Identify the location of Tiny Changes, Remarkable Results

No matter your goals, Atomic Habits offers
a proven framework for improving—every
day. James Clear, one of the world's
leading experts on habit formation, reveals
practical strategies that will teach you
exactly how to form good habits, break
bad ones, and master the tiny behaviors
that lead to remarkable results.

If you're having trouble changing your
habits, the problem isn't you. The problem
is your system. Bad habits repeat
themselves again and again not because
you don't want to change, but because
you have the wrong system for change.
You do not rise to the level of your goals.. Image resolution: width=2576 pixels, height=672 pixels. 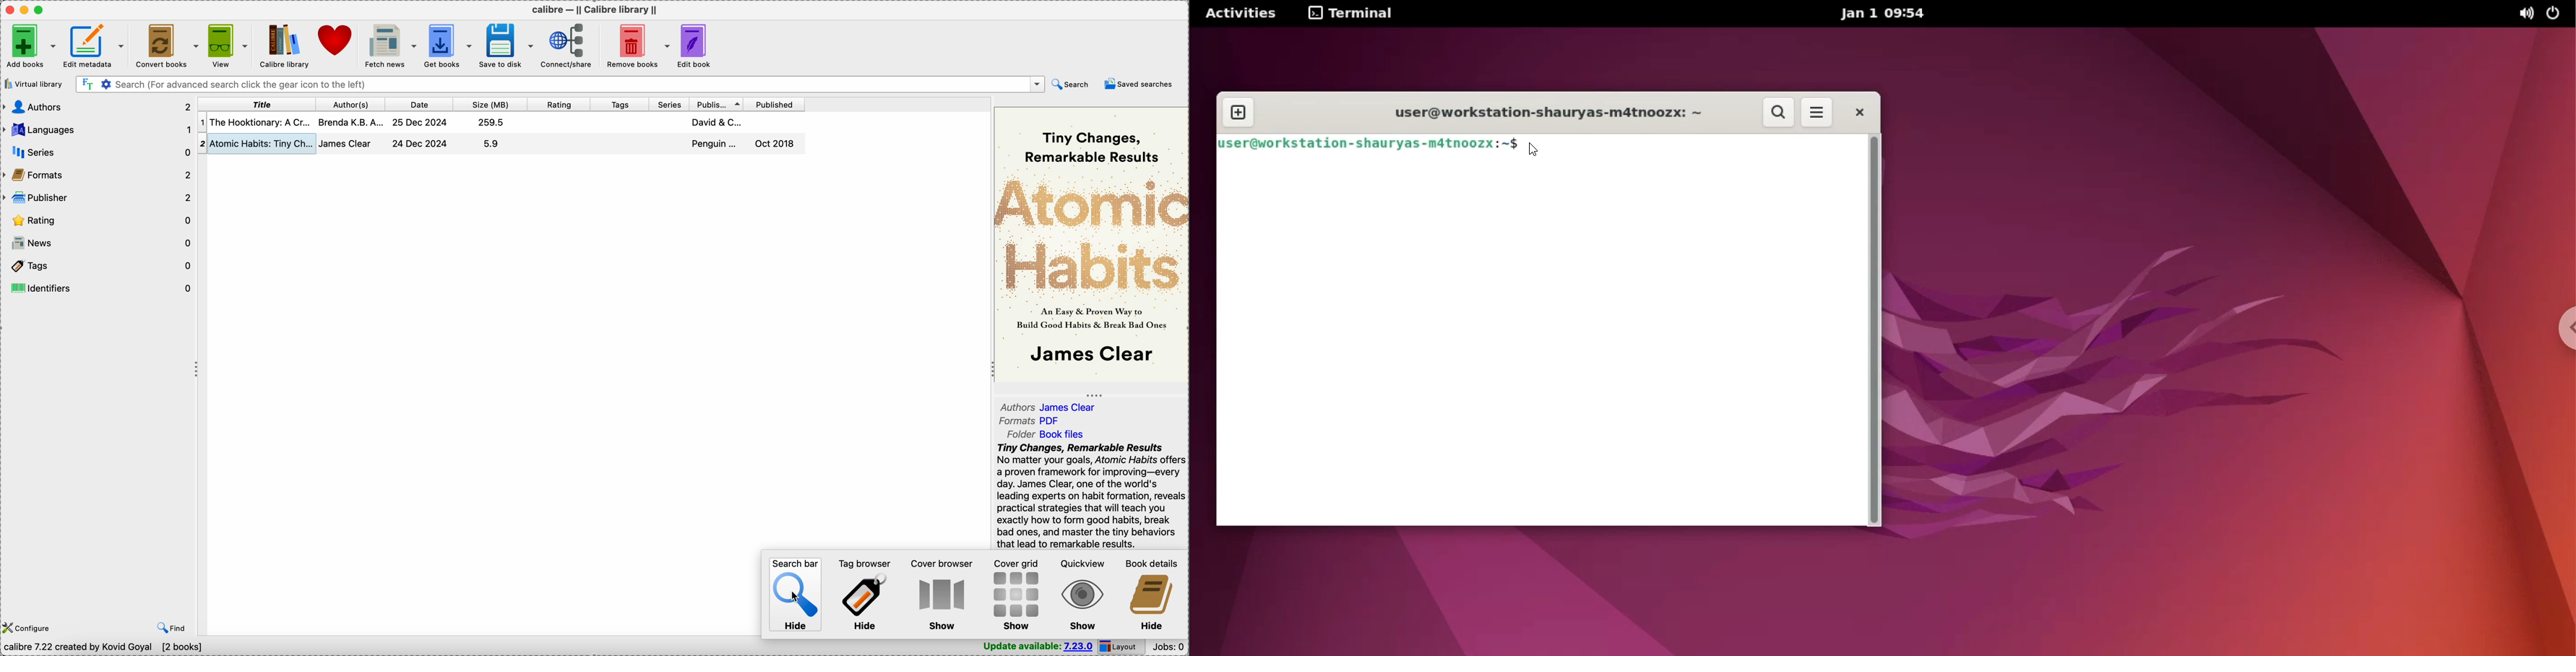
(1089, 496).